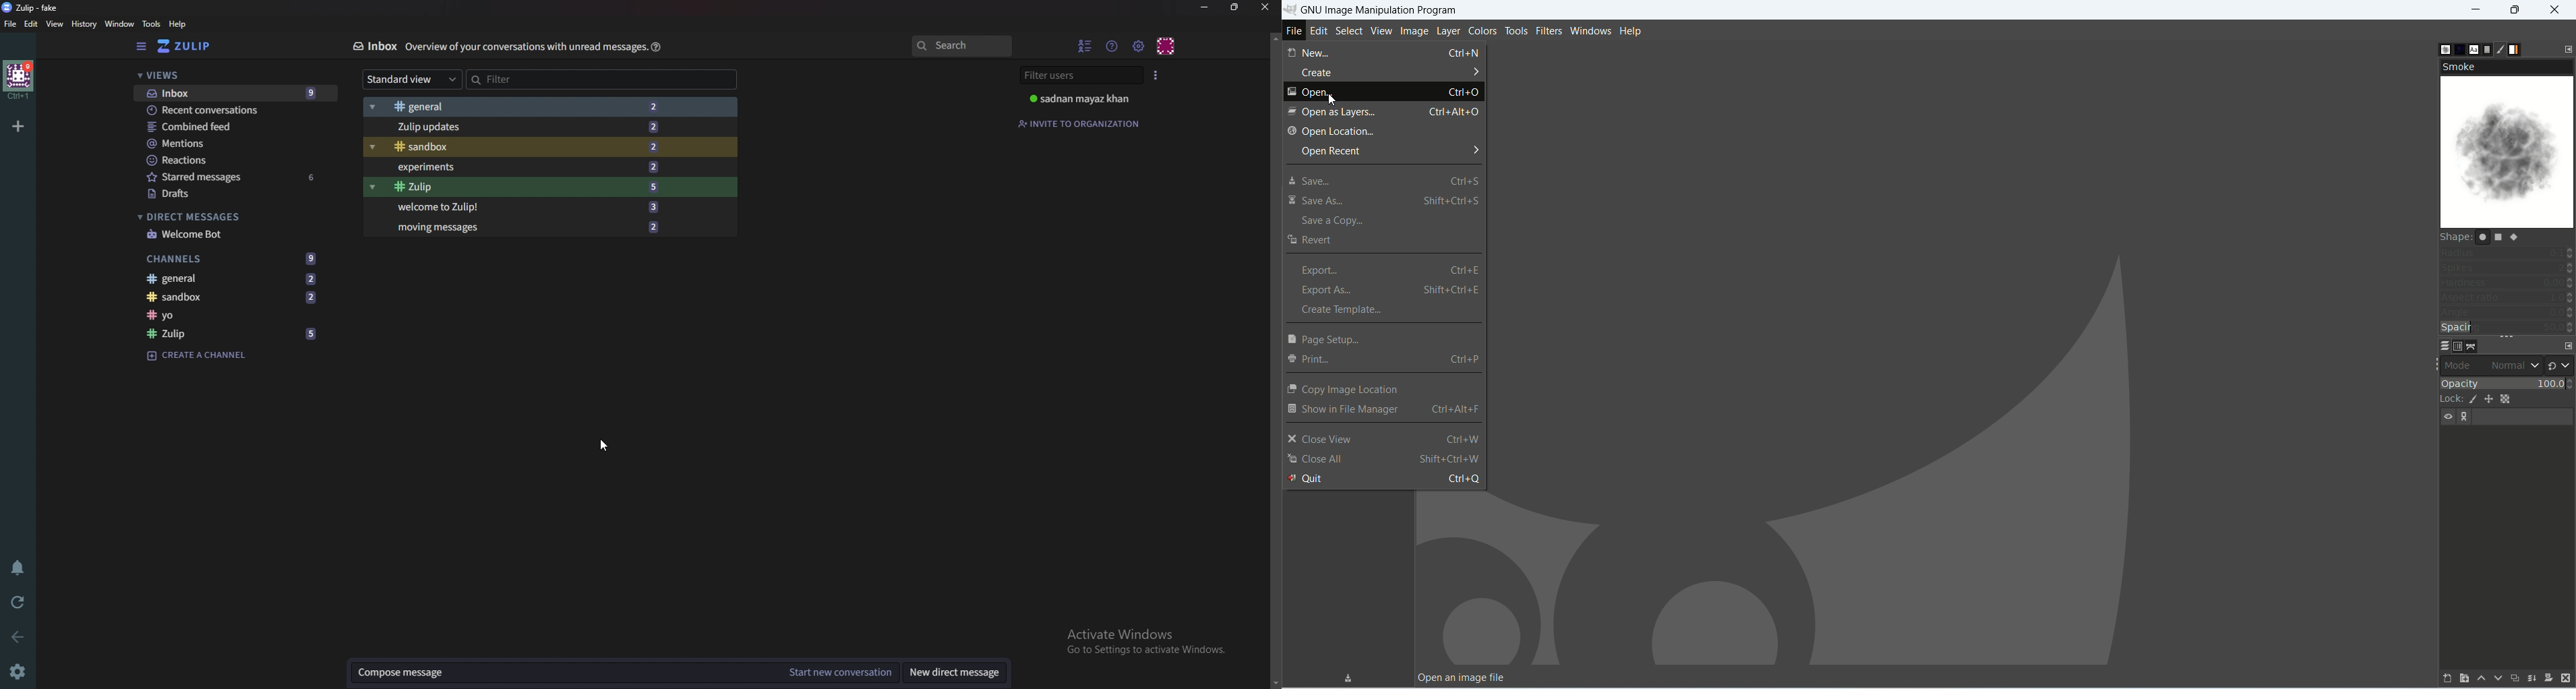  Describe the element at coordinates (1156, 75) in the screenshot. I see `User list style` at that location.